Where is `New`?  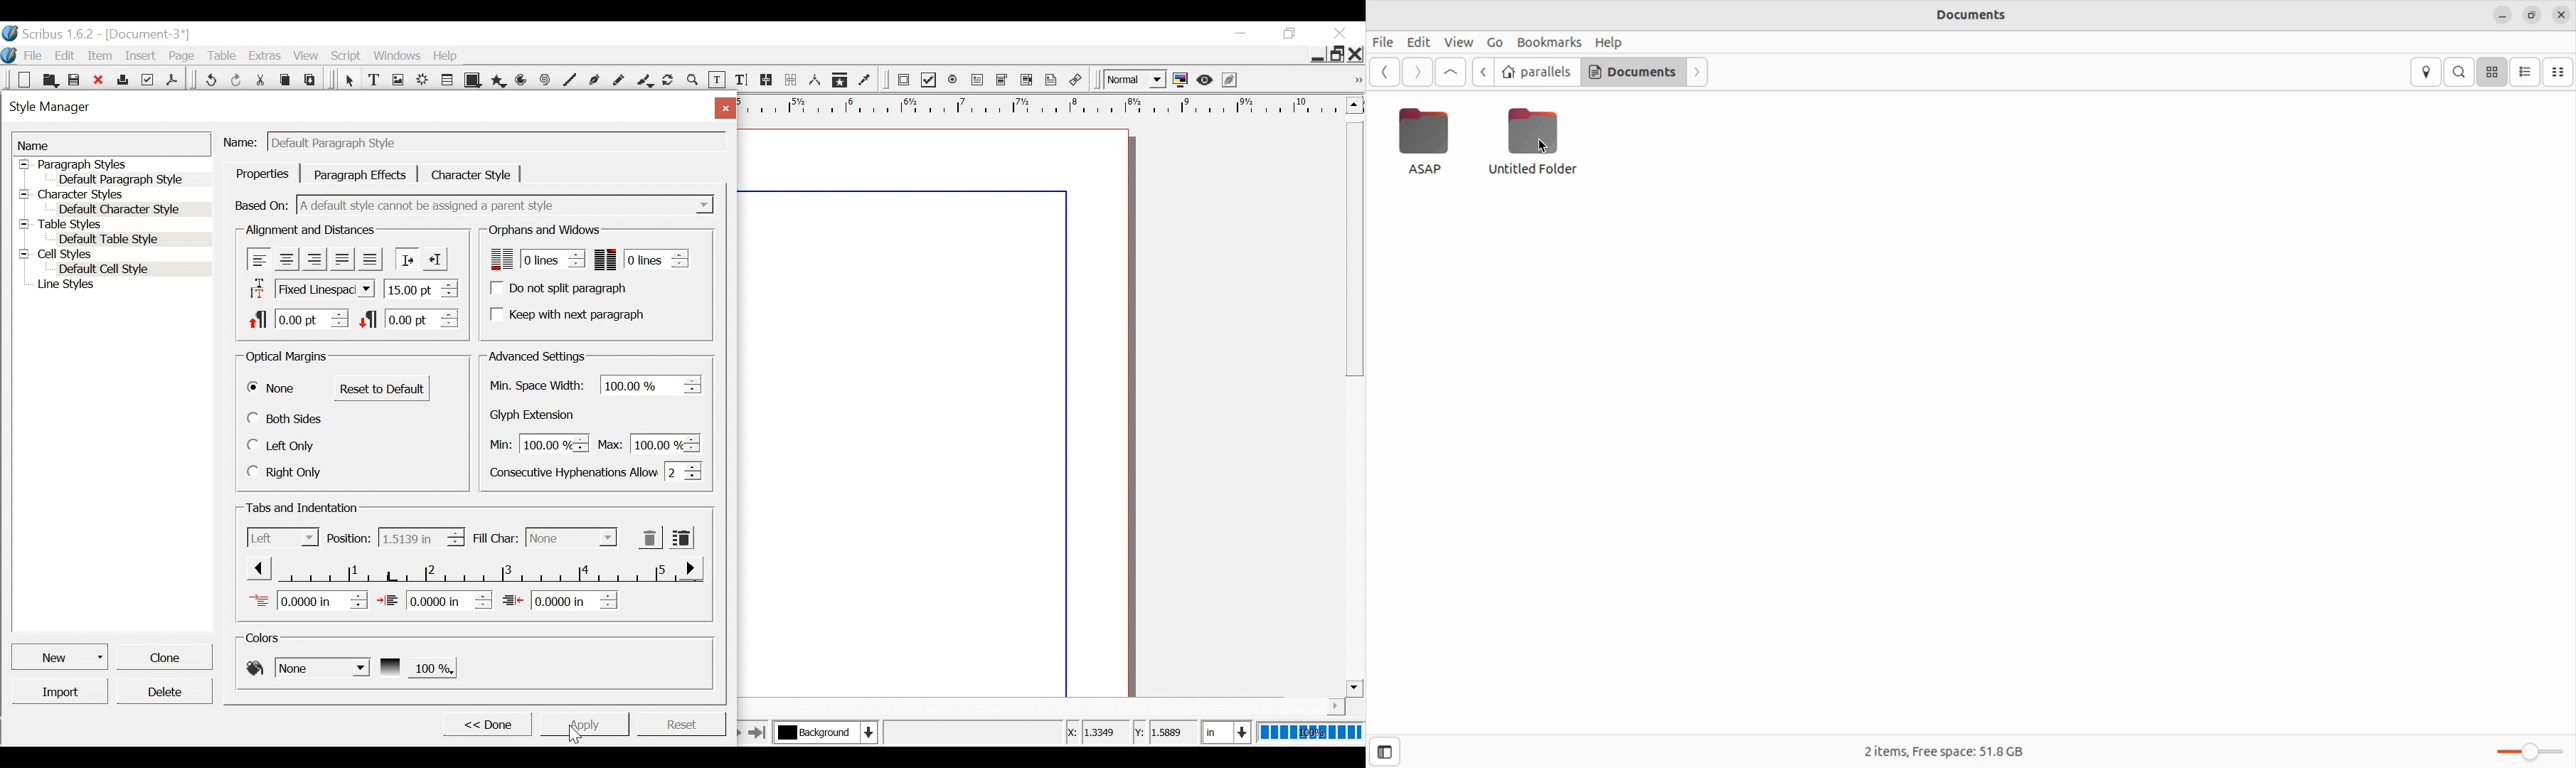 New is located at coordinates (25, 80).